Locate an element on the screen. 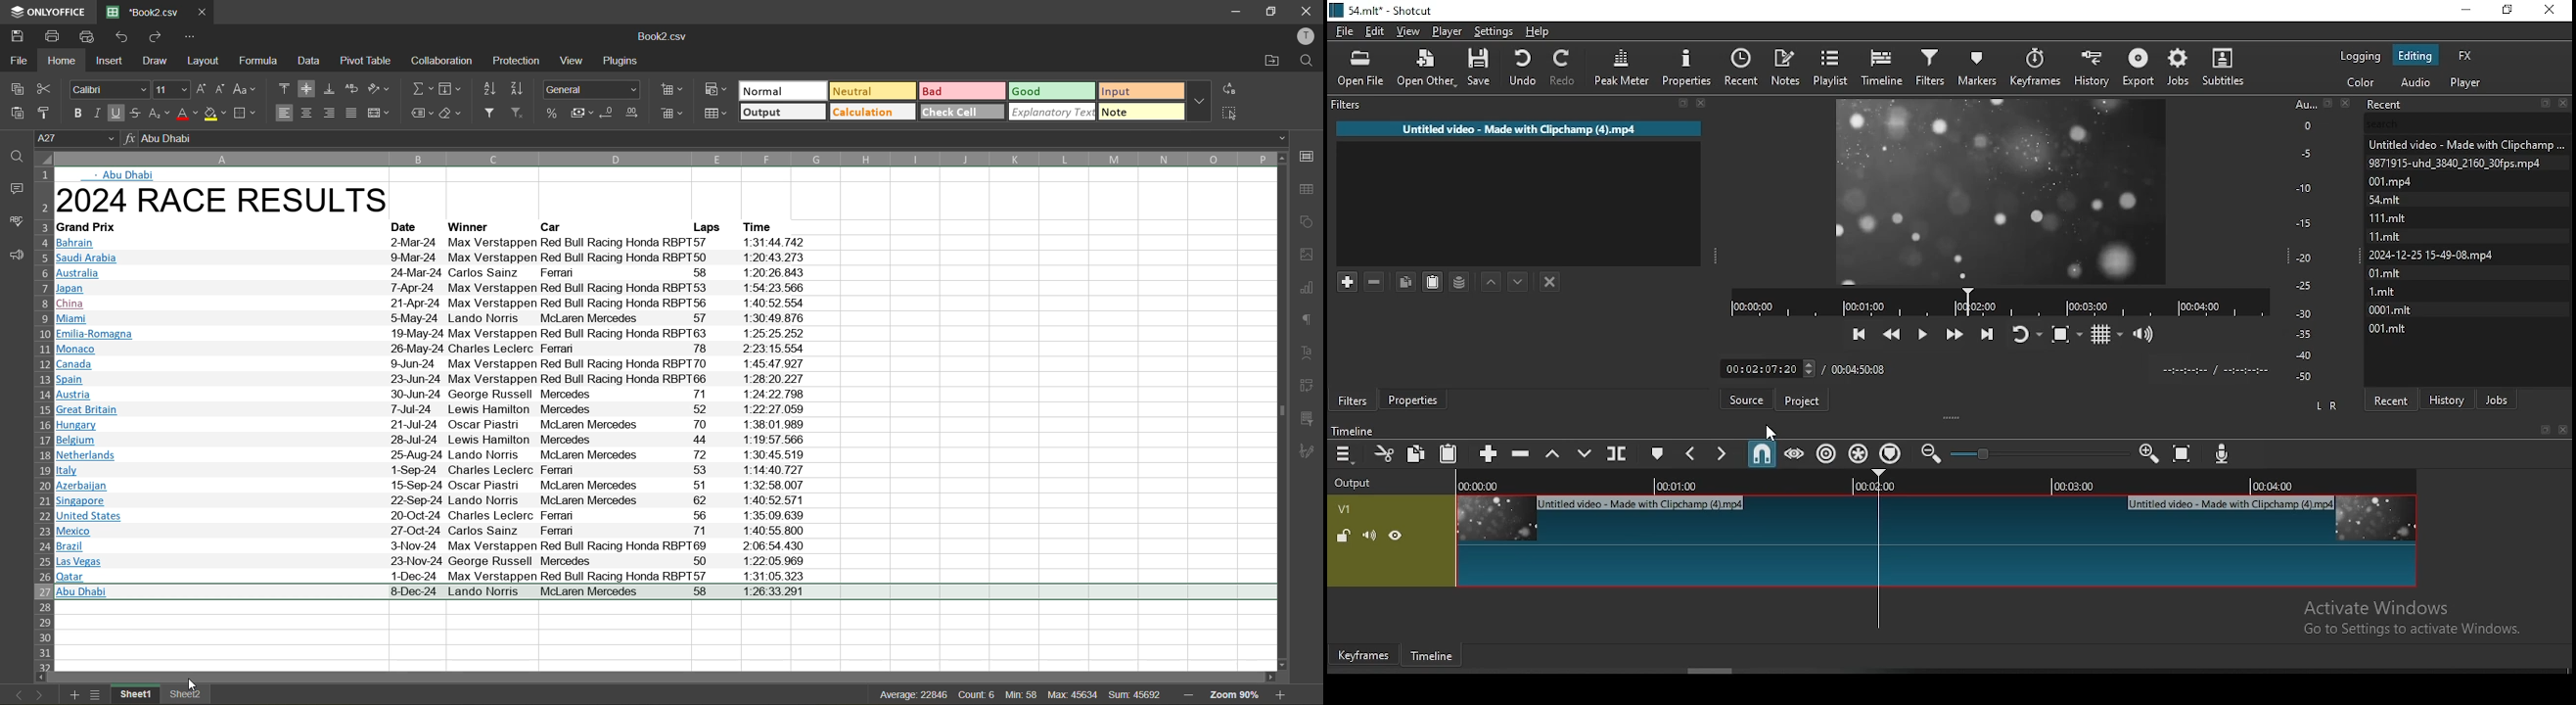 The width and height of the screenshot is (2576, 728). text info is located at coordinates (92, 228).